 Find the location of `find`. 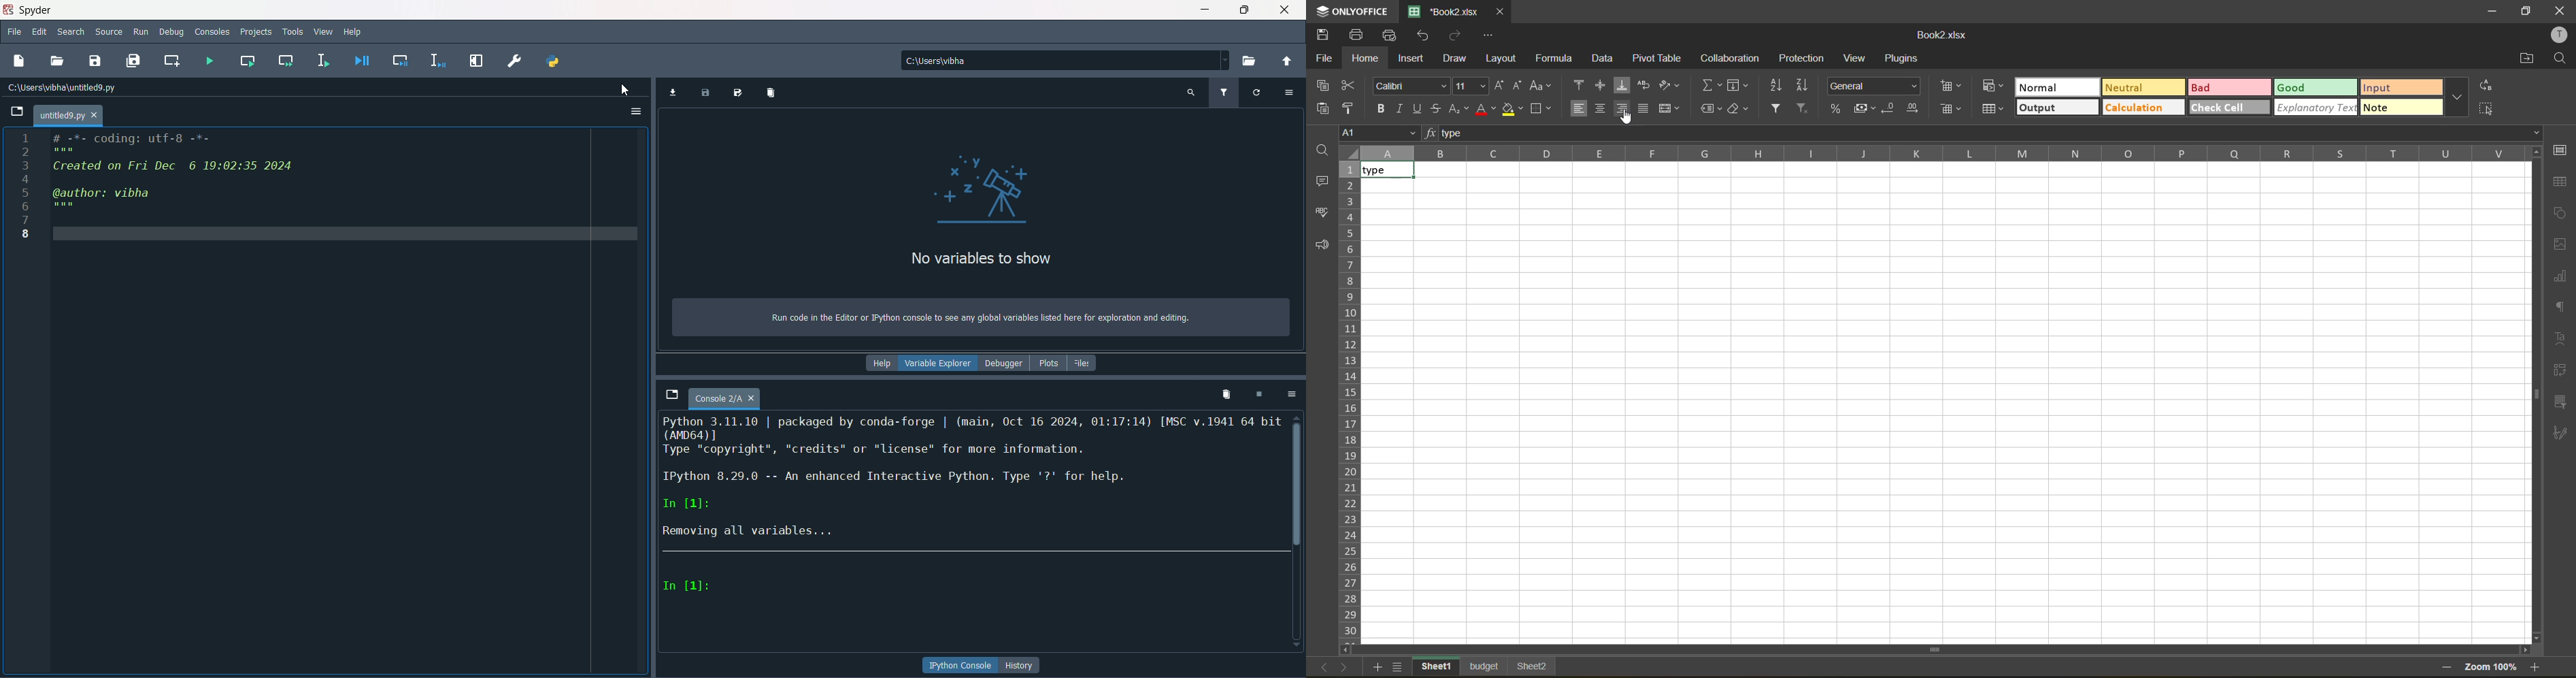

find is located at coordinates (2559, 59).